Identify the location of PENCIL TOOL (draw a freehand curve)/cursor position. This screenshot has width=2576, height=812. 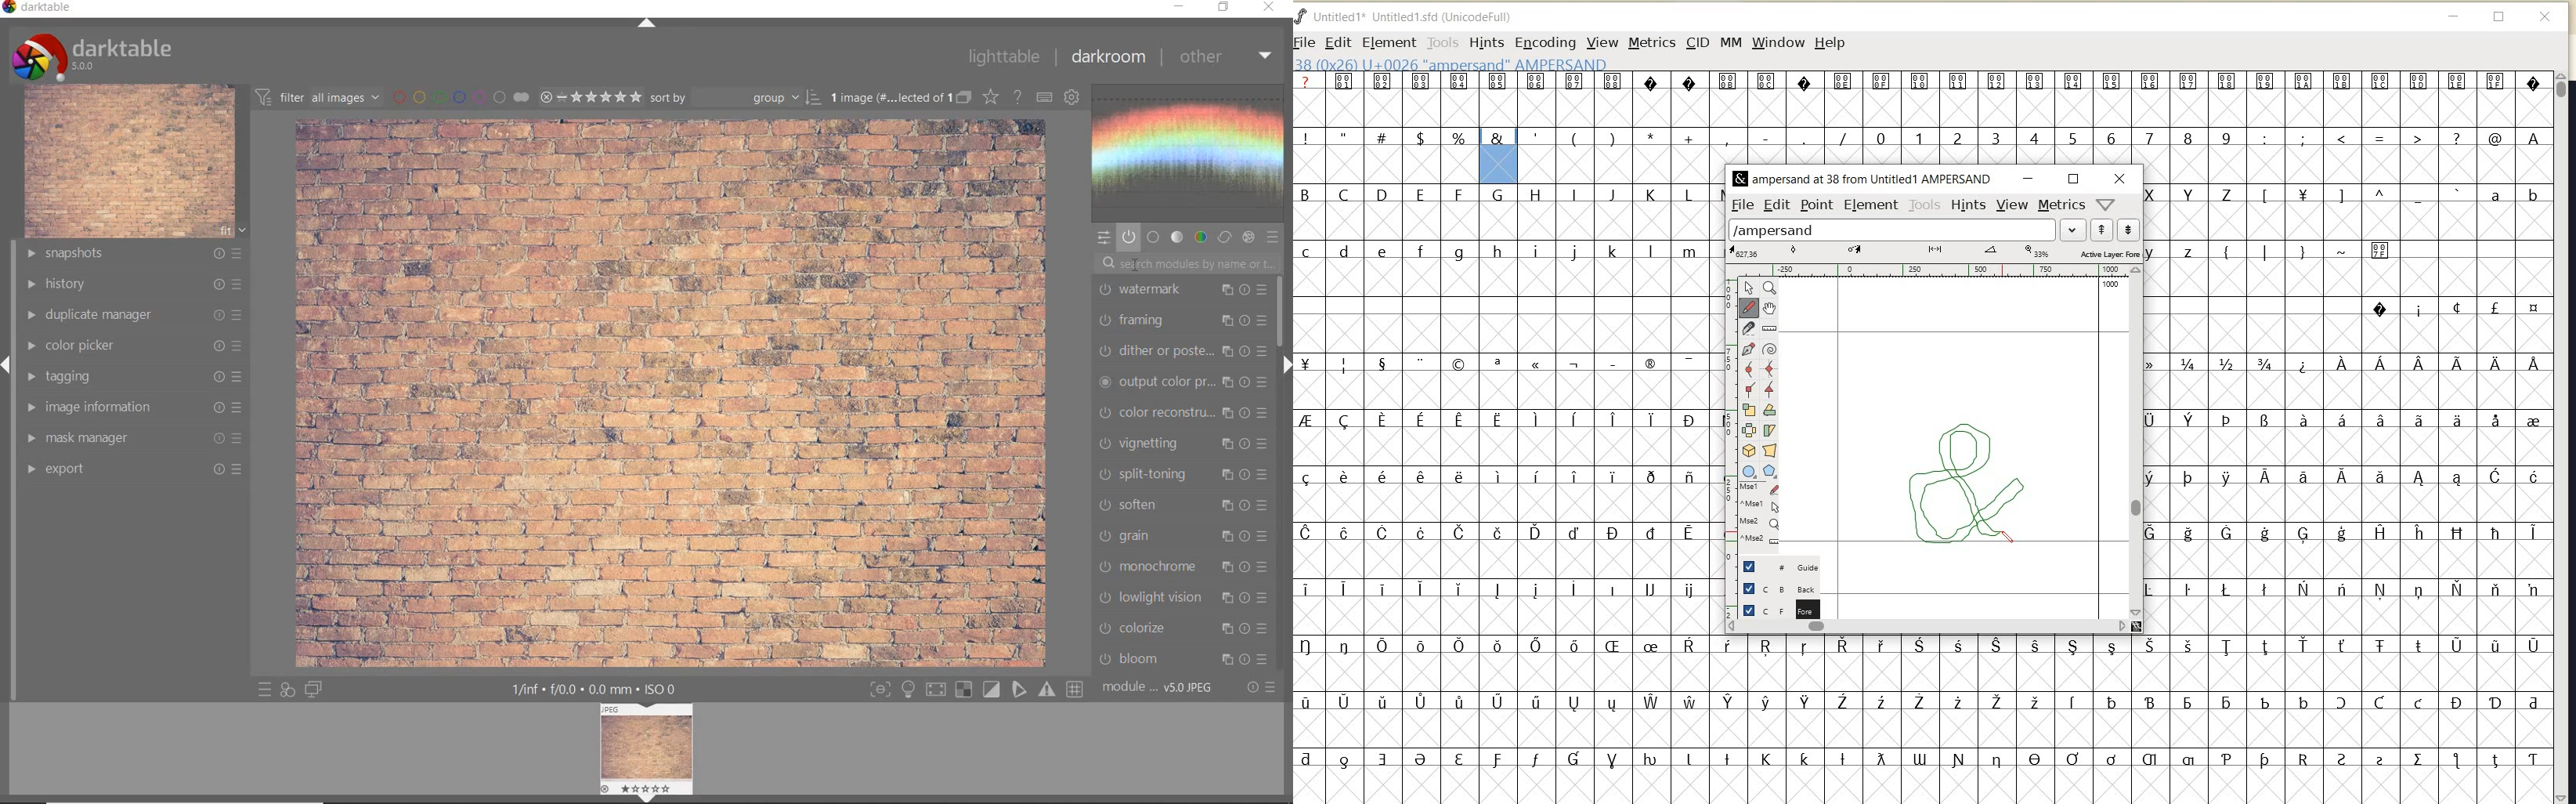
(2006, 537).